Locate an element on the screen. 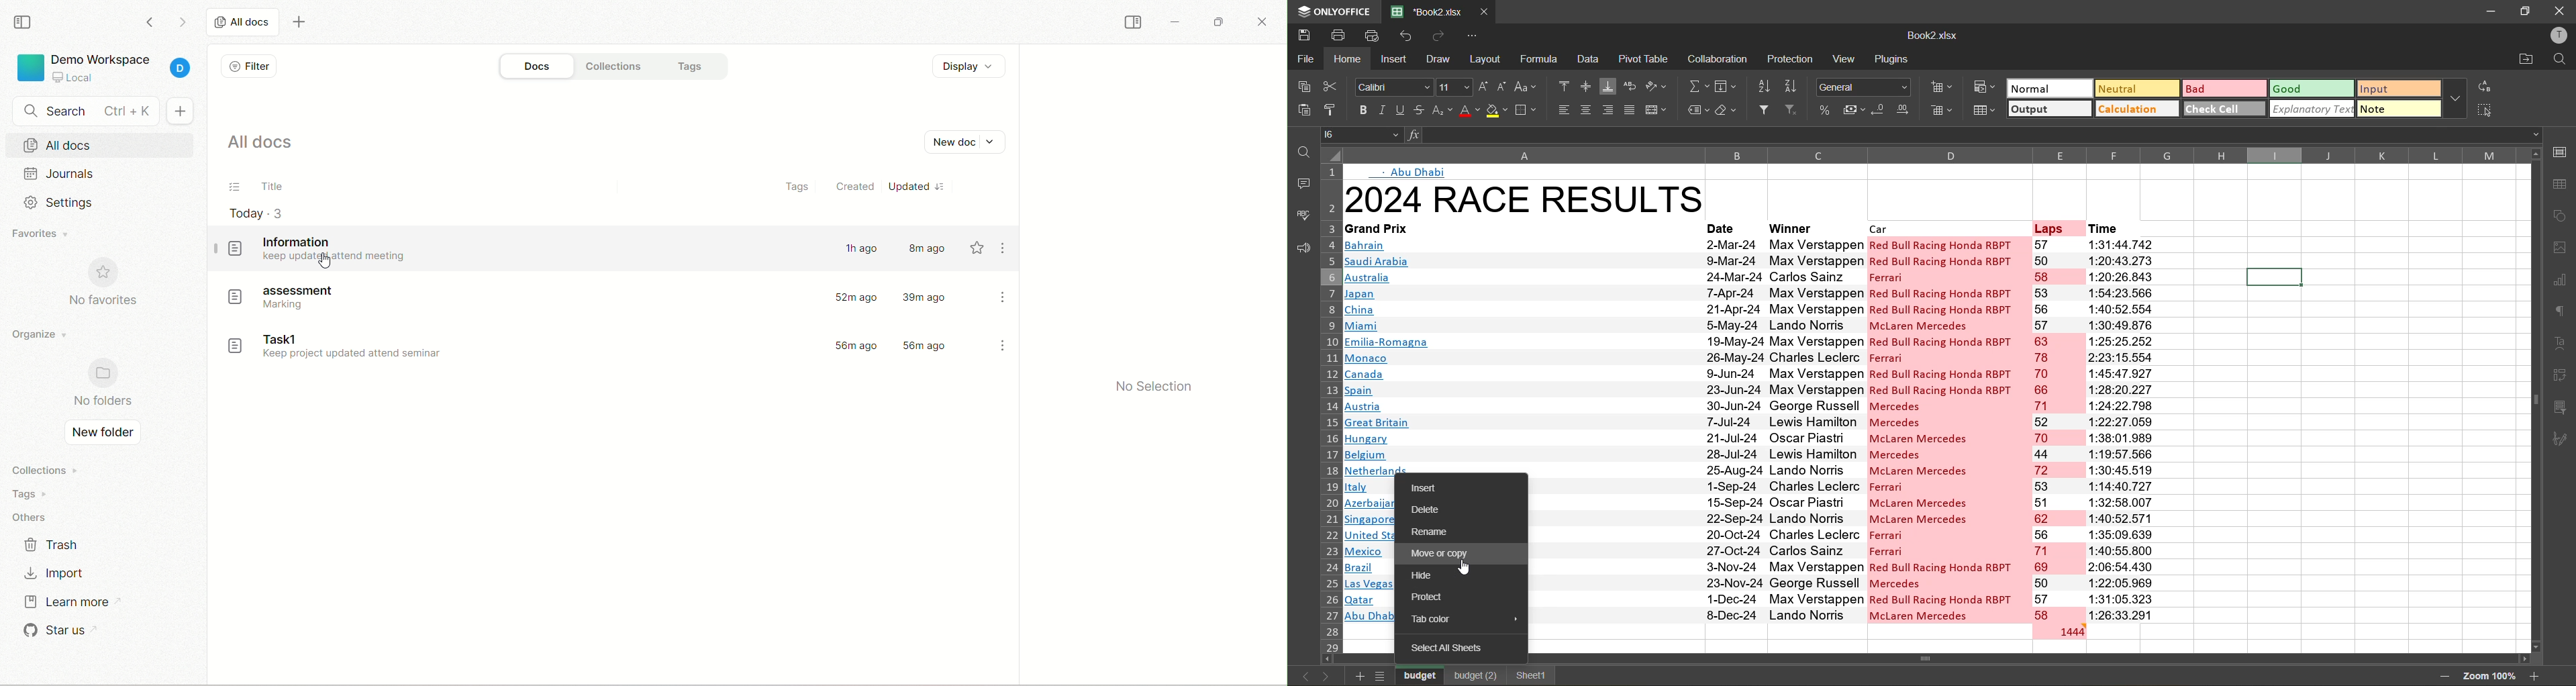 Image resolution: width=2576 pixels, height=700 pixels. calculation is located at coordinates (2138, 109).